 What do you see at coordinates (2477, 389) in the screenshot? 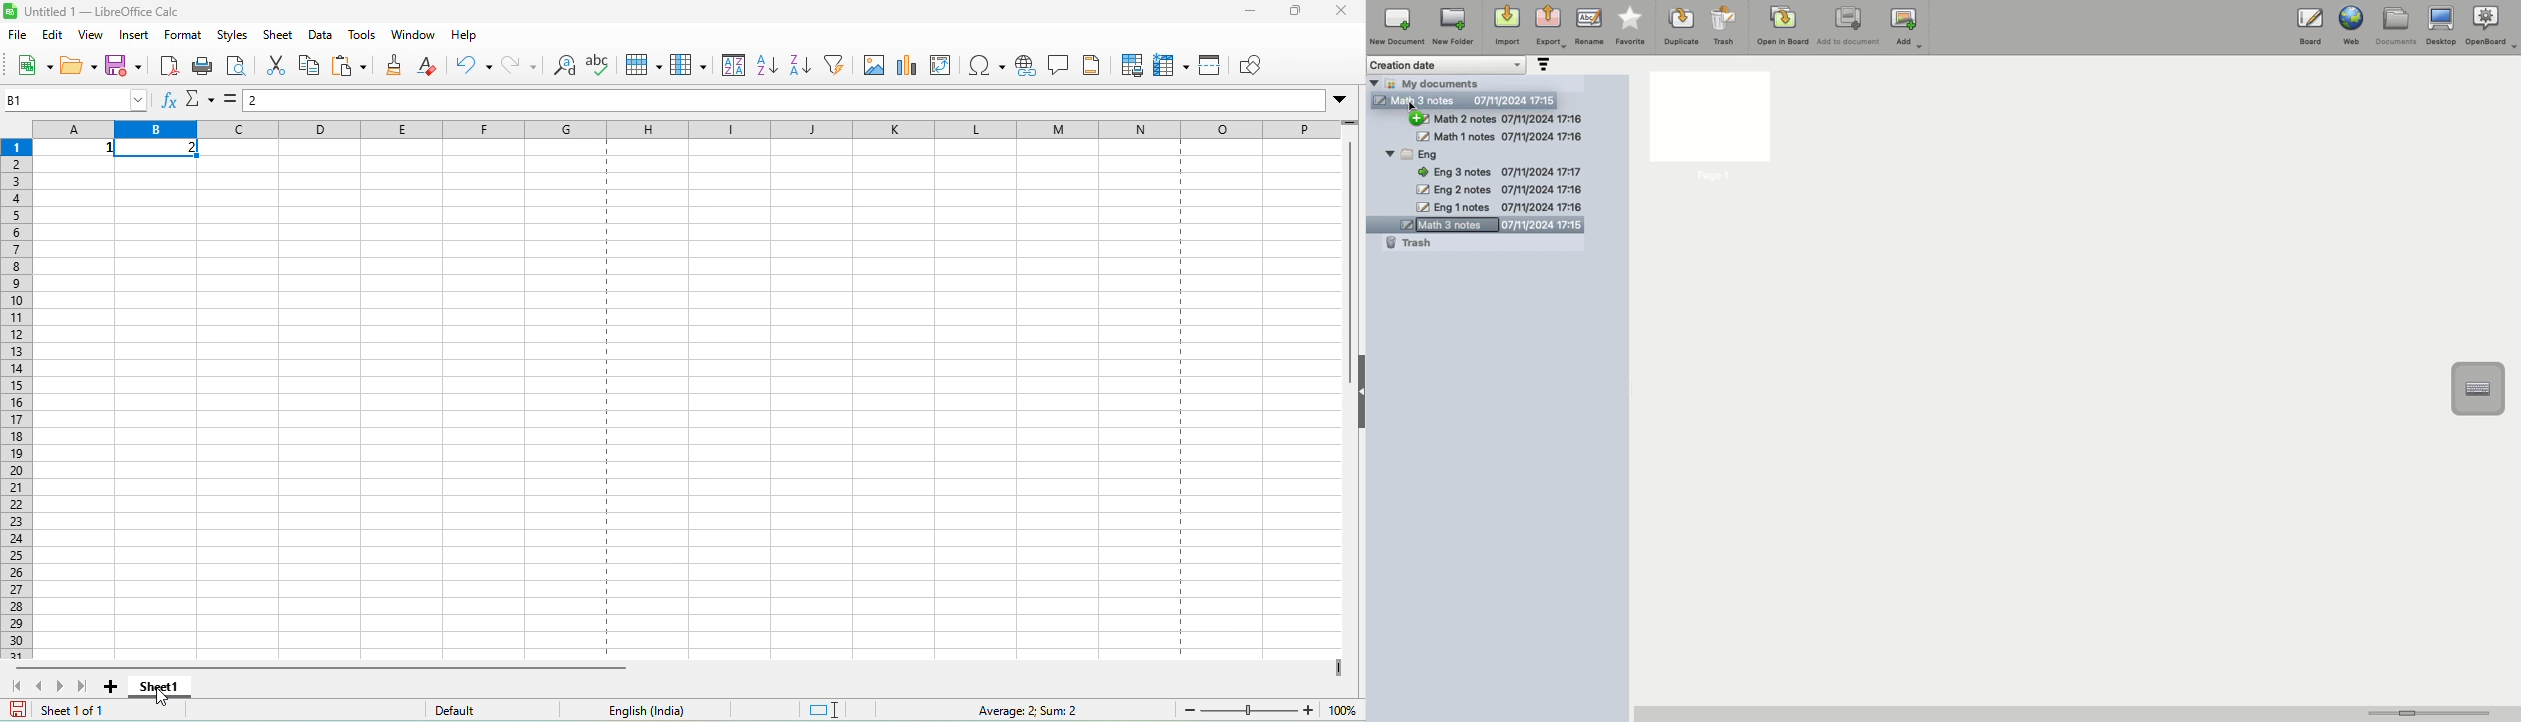
I see `Text input` at bounding box center [2477, 389].